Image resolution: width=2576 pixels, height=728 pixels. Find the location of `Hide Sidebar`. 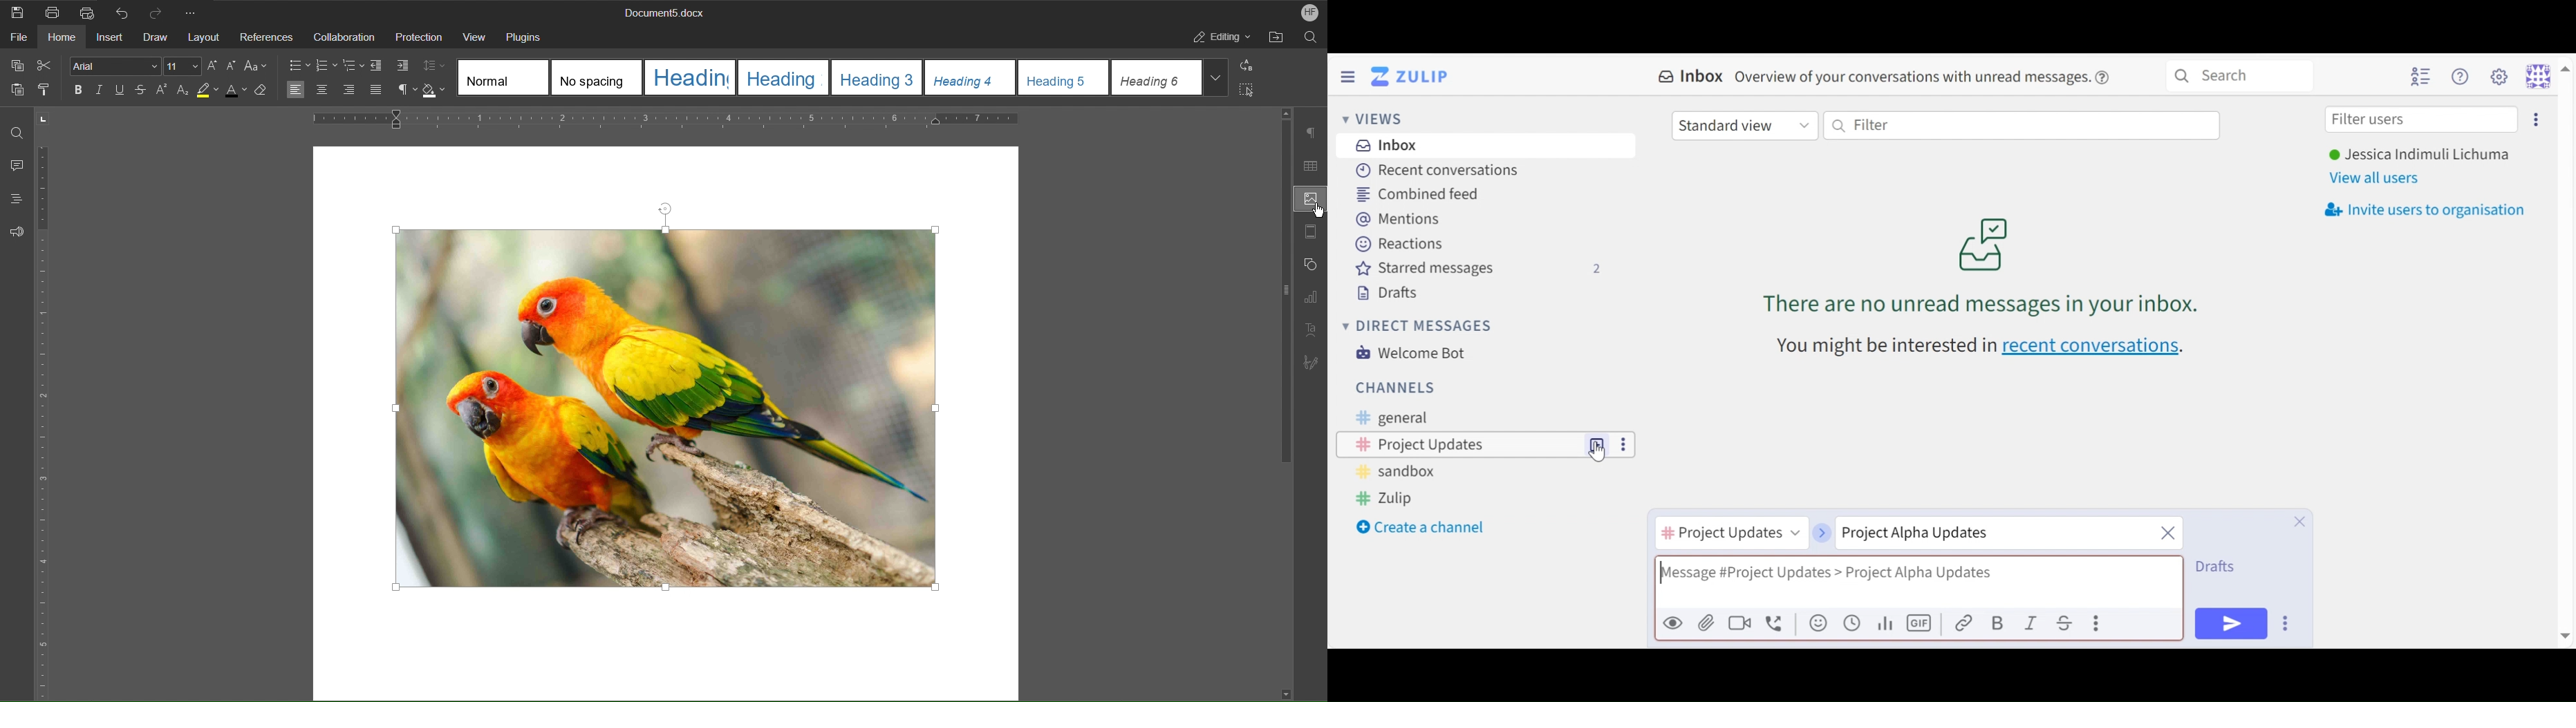

Hide Sidebar is located at coordinates (1348, 75).